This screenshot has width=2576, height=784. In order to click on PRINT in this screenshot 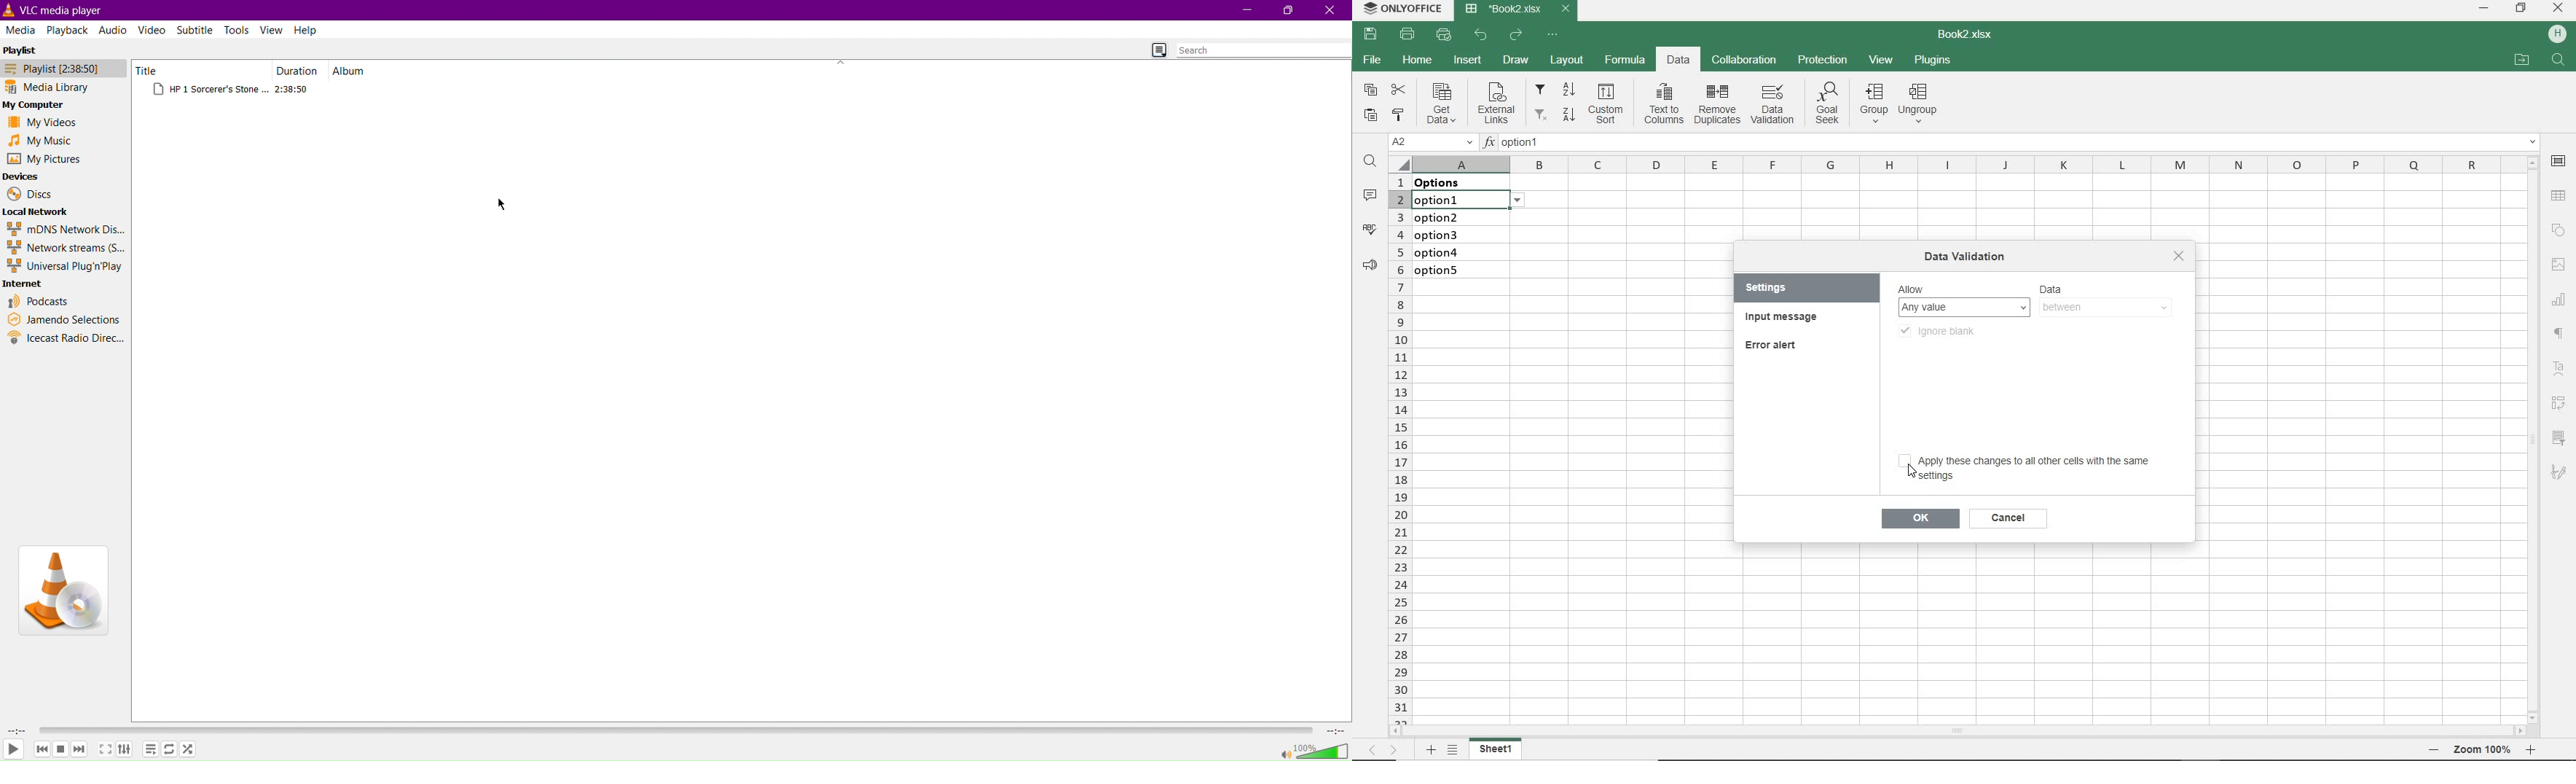, I will do `click(1406, 35)`.